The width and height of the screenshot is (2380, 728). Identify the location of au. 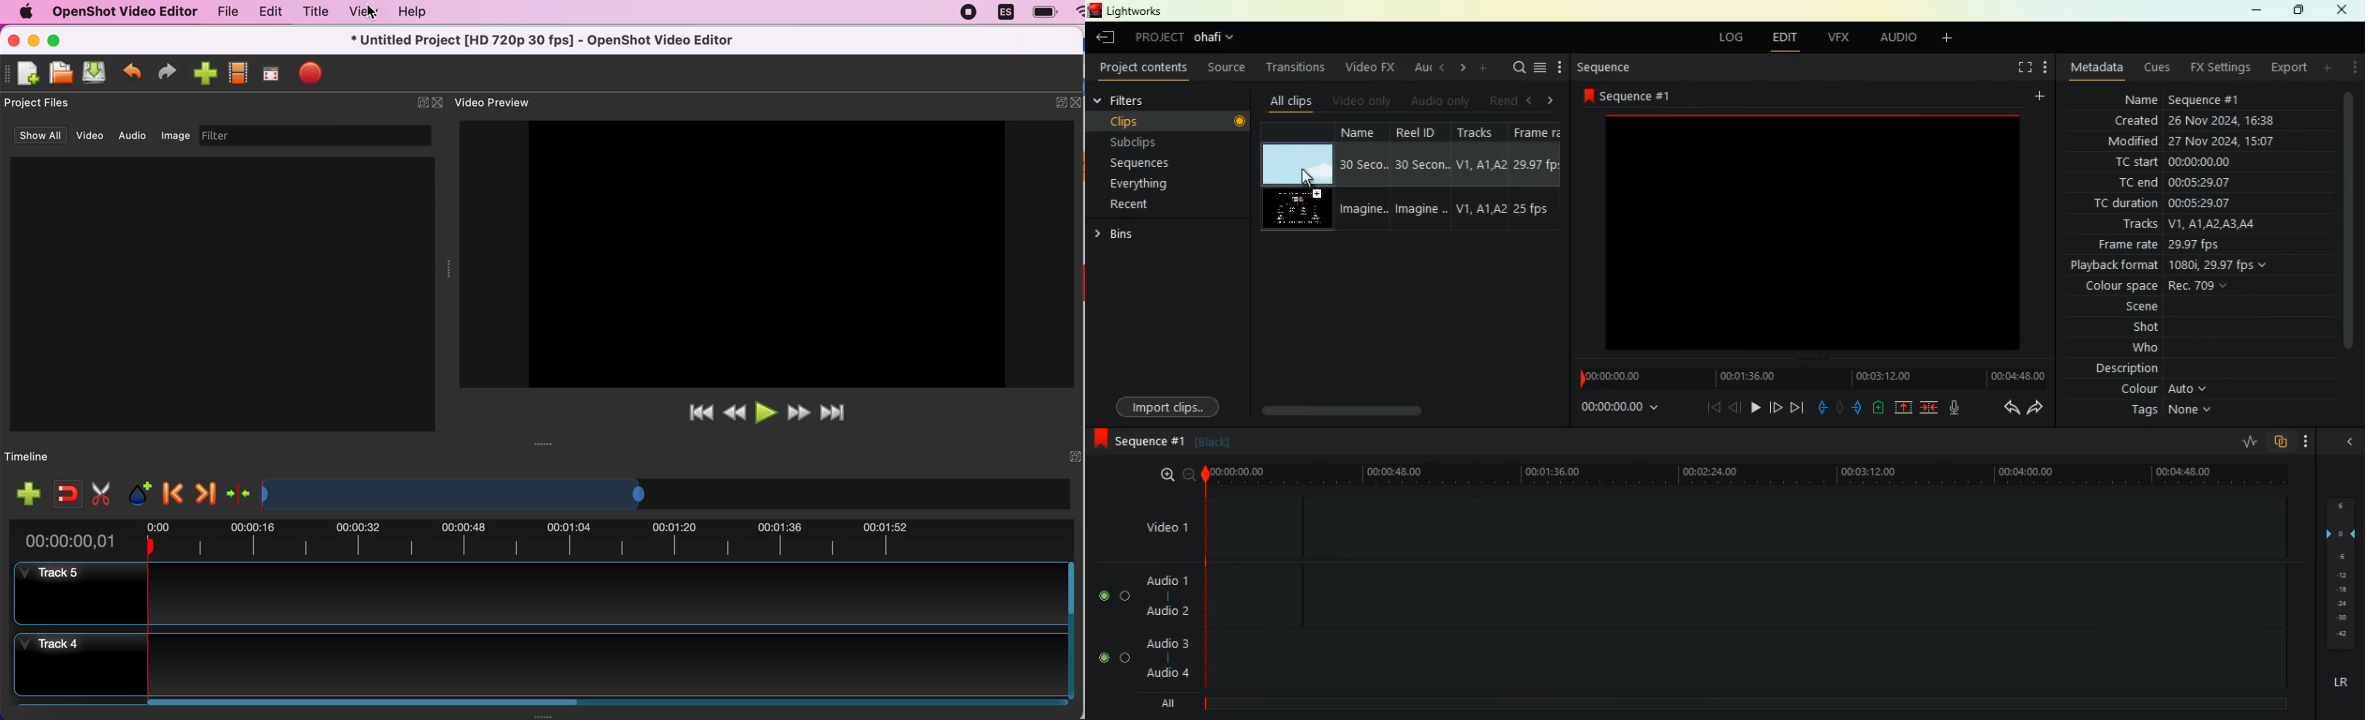
(1422, 68).